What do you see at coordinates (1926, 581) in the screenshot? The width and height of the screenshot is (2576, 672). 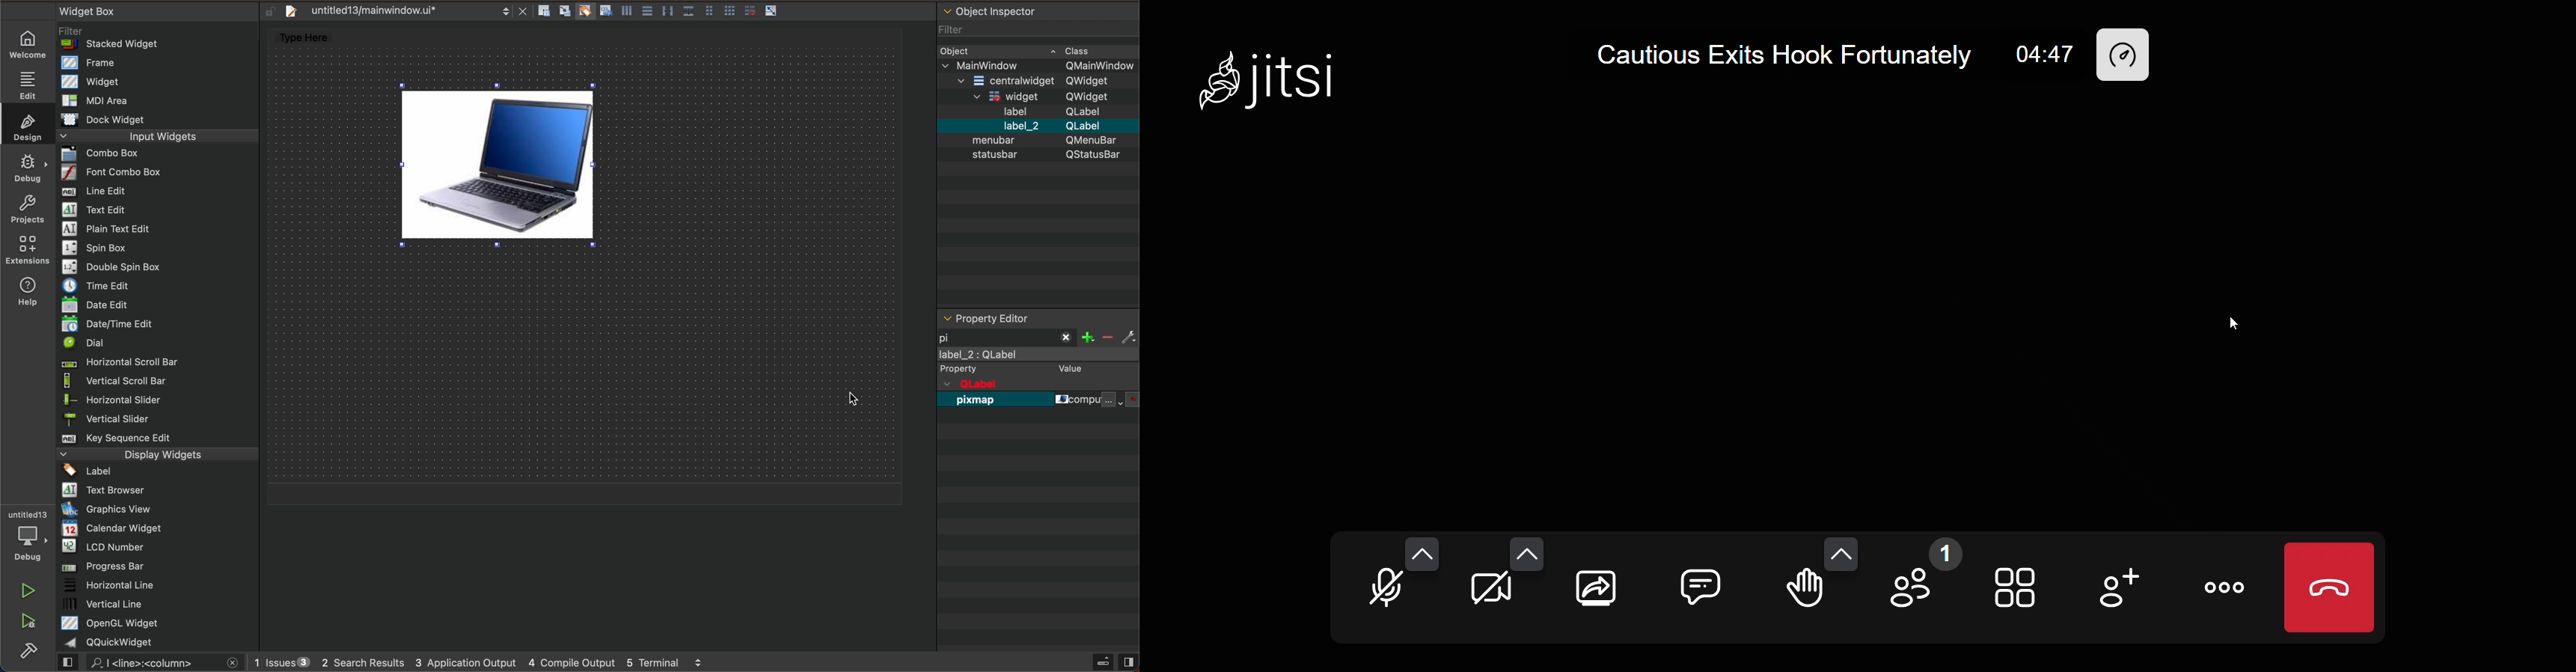 I see `participants` at bounding box center [1926, 581].